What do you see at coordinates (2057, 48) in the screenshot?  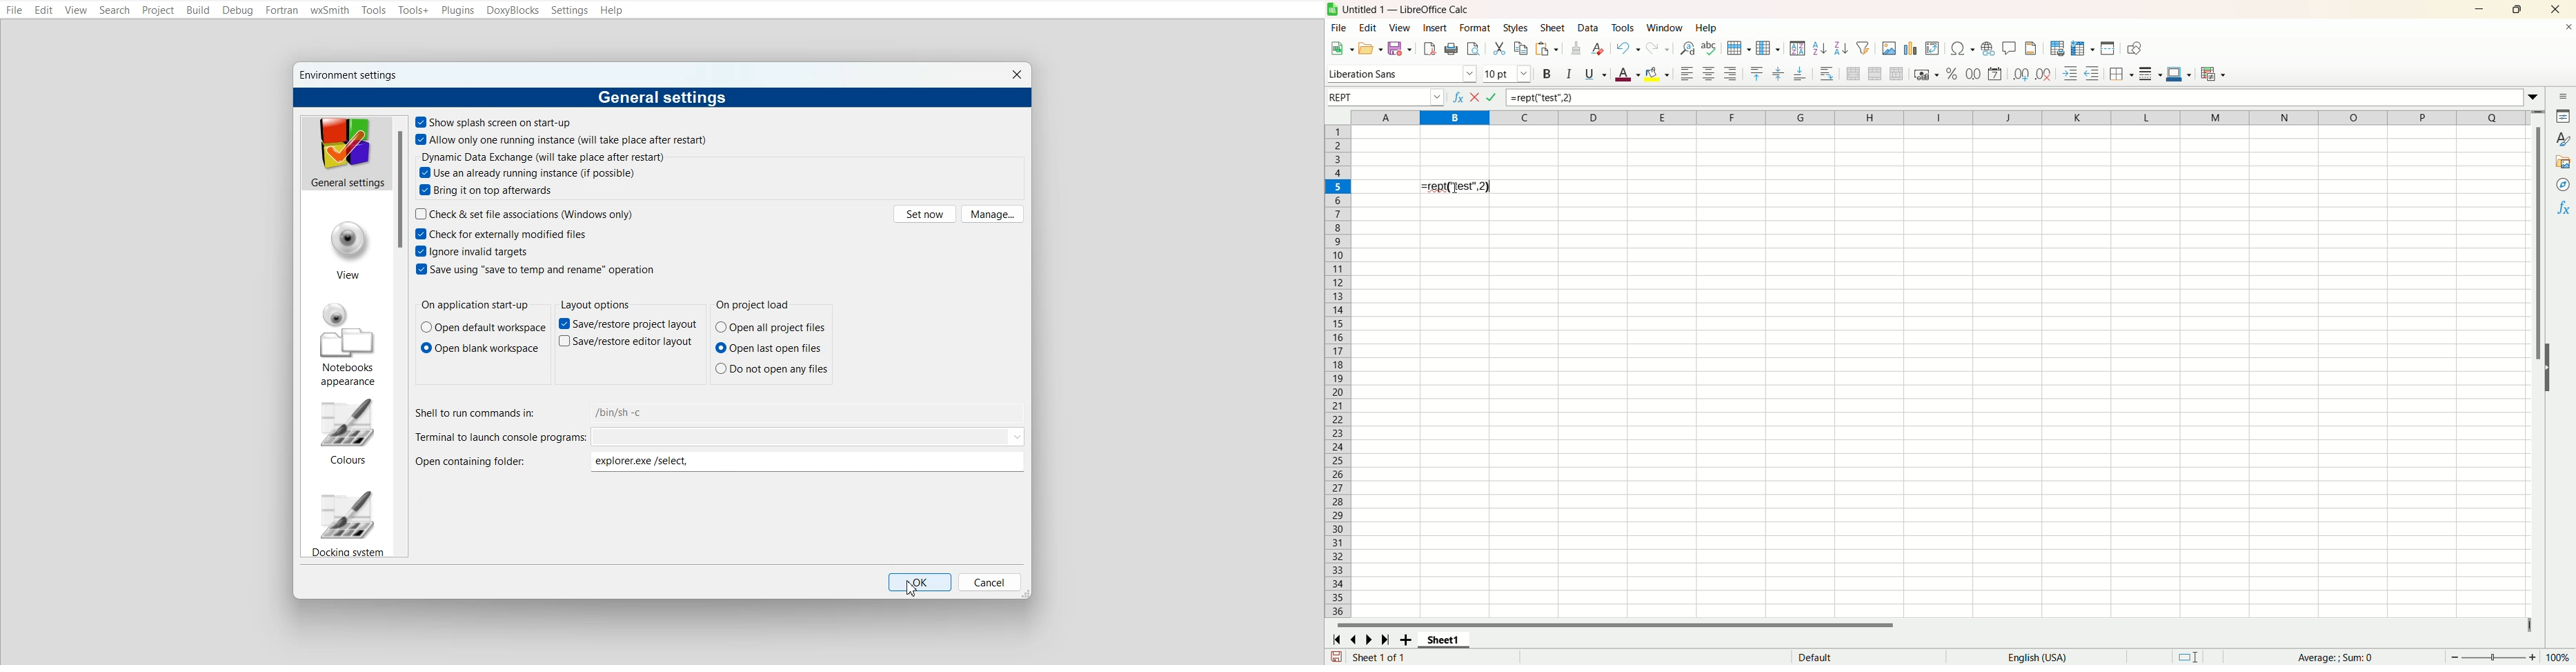 I see `define print area` at bounding box center [2057, 48].